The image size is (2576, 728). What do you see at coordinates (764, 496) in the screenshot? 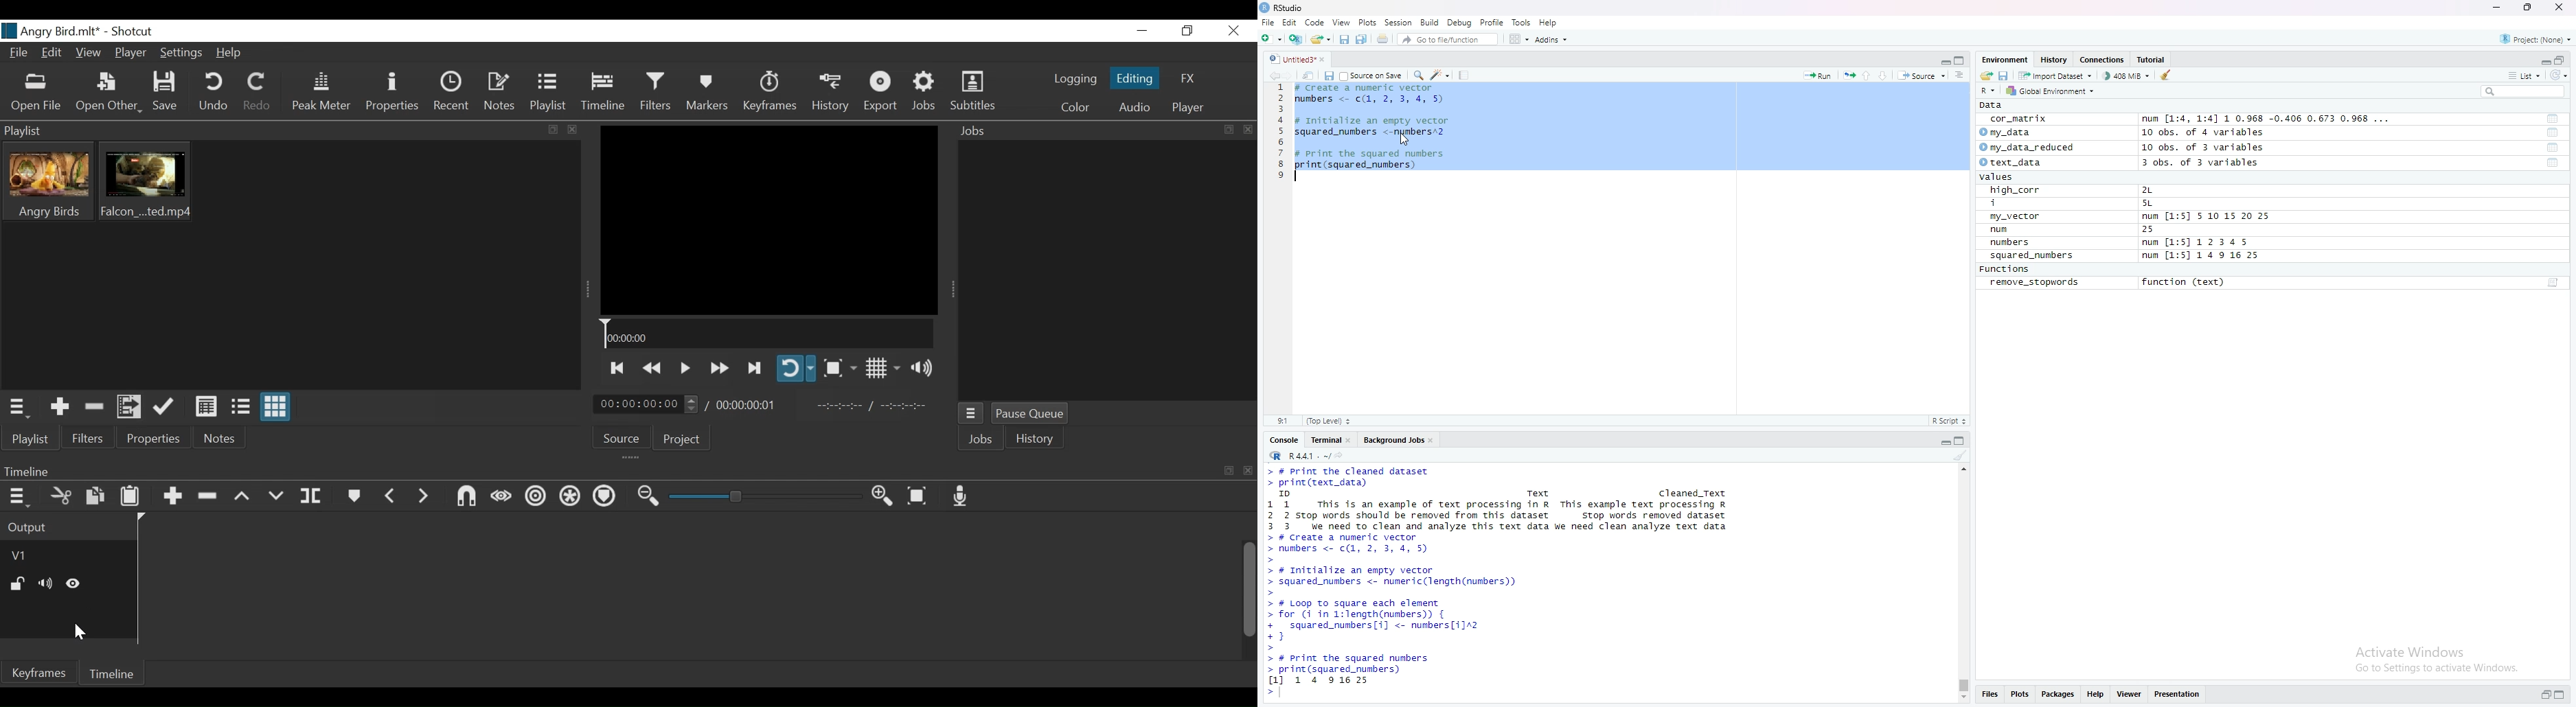
I see `Zoom slider` at bounding box center [764, 496].